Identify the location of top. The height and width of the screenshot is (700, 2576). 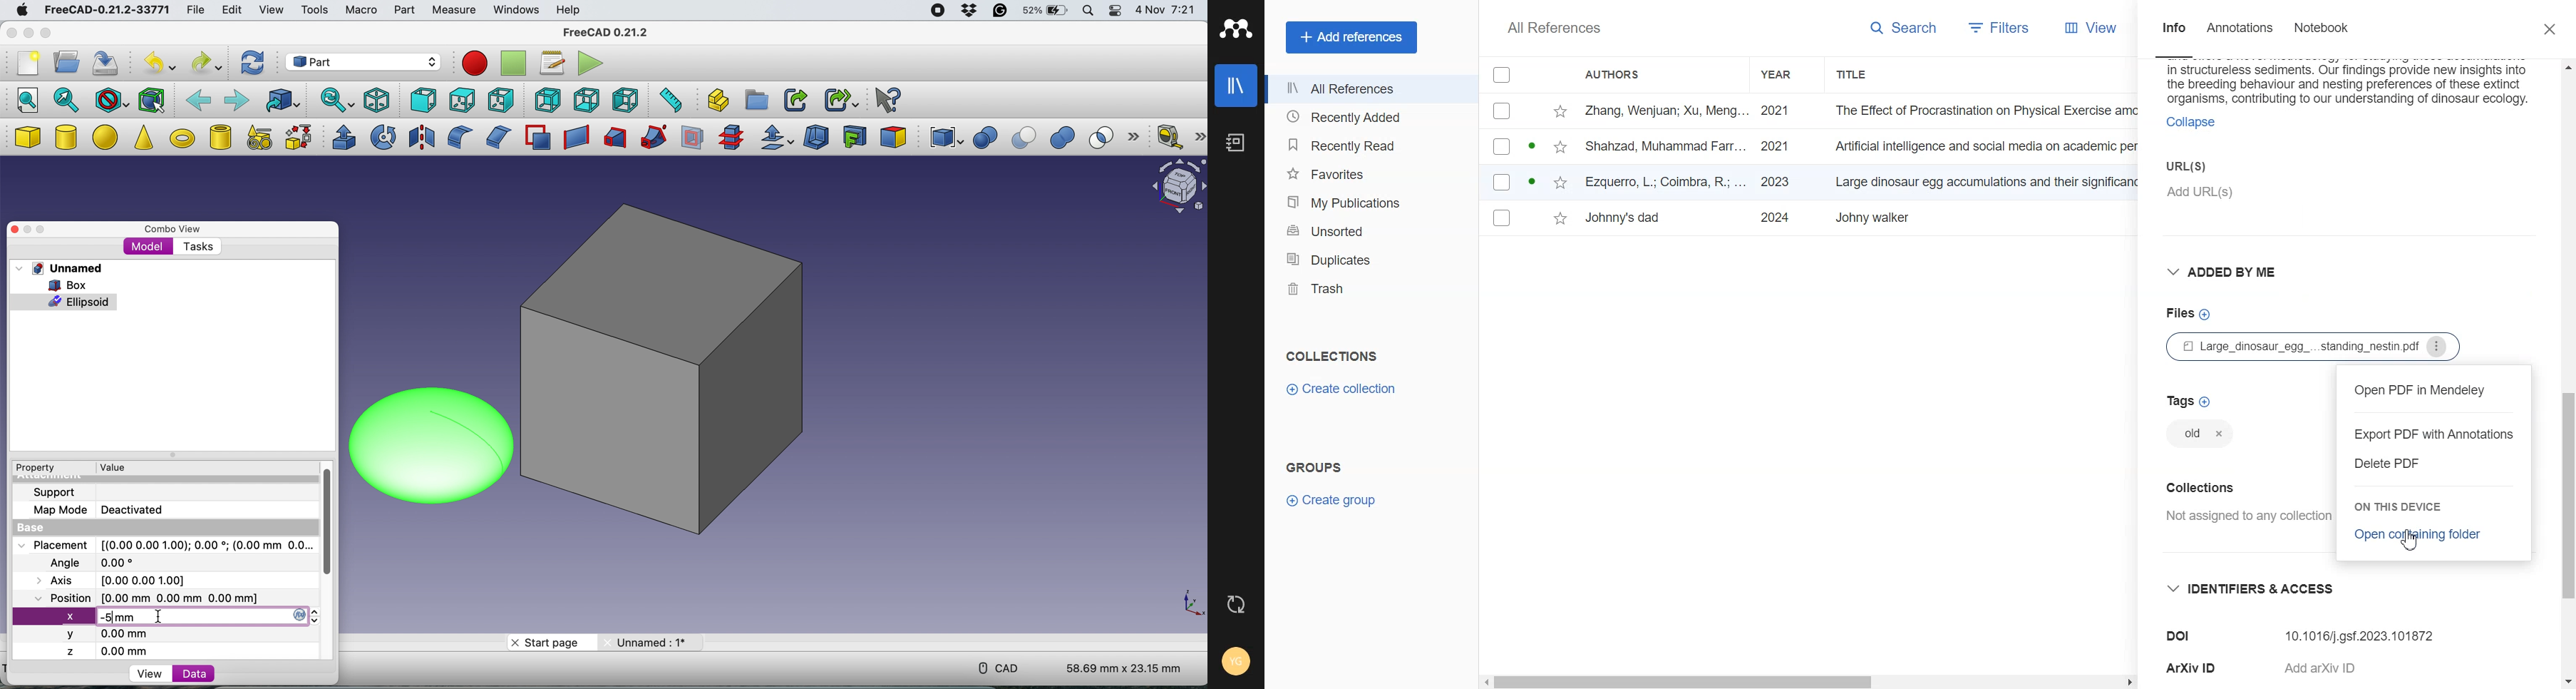
(461, 99).